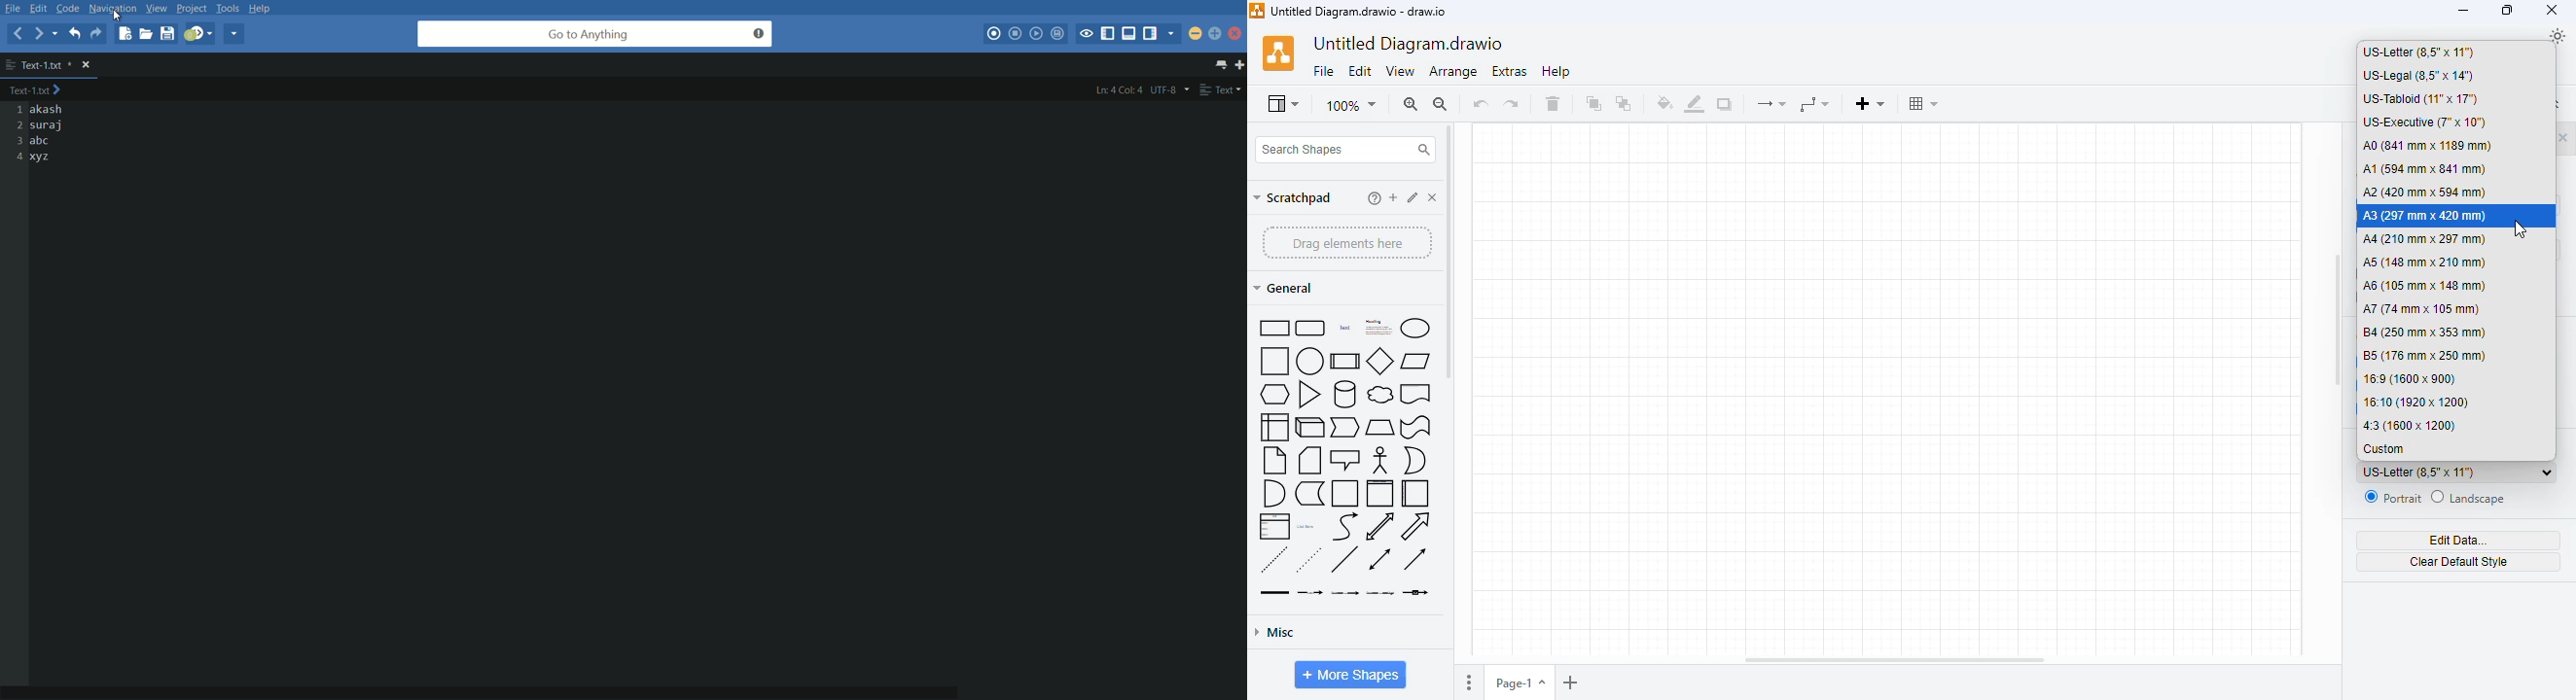 Image resolution: width=2576 pixels, height=700 pixels. Describe the element at coordinates (1553, 103) in the screenshot. I see `delete` at that location.